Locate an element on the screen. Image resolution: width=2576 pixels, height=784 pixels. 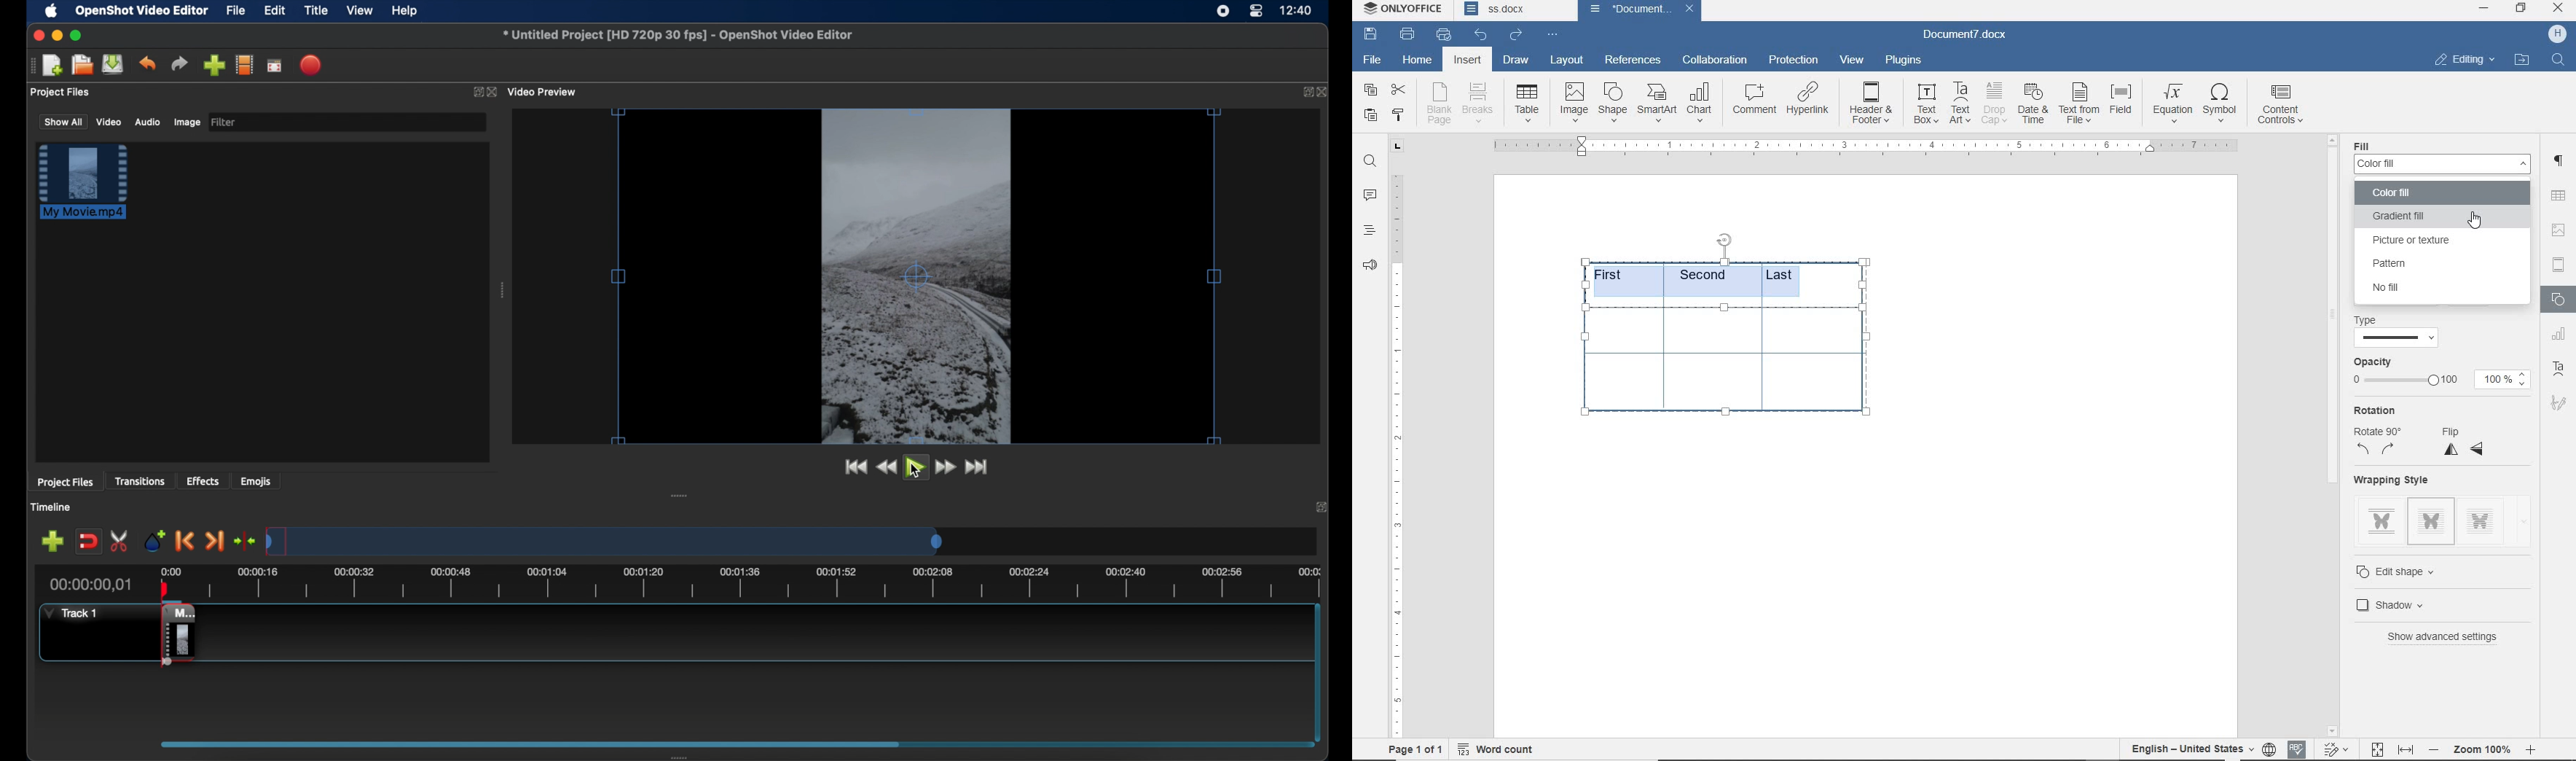
comment is located at coordinates (1754, 101).